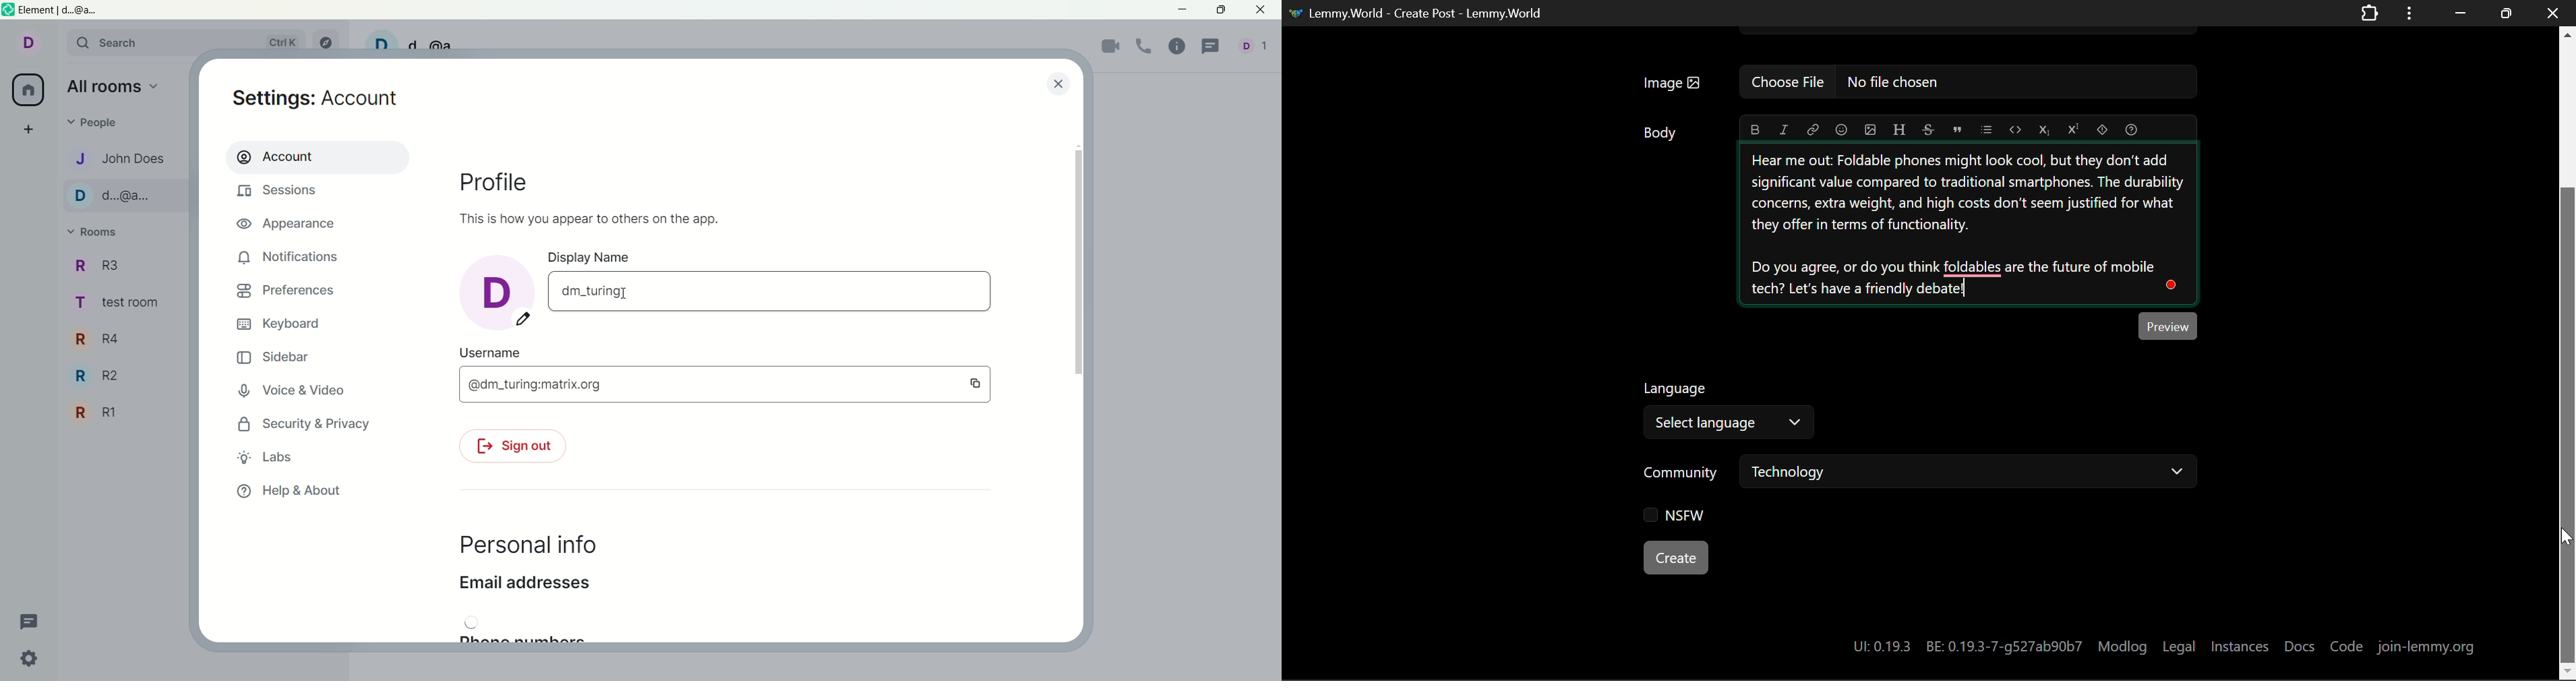 The height and width of the screenshot is (700, 2576). What do you see at coordinates (1111, 48) in the screenshot?
I see `video call` at bounding box center [1111, 48].